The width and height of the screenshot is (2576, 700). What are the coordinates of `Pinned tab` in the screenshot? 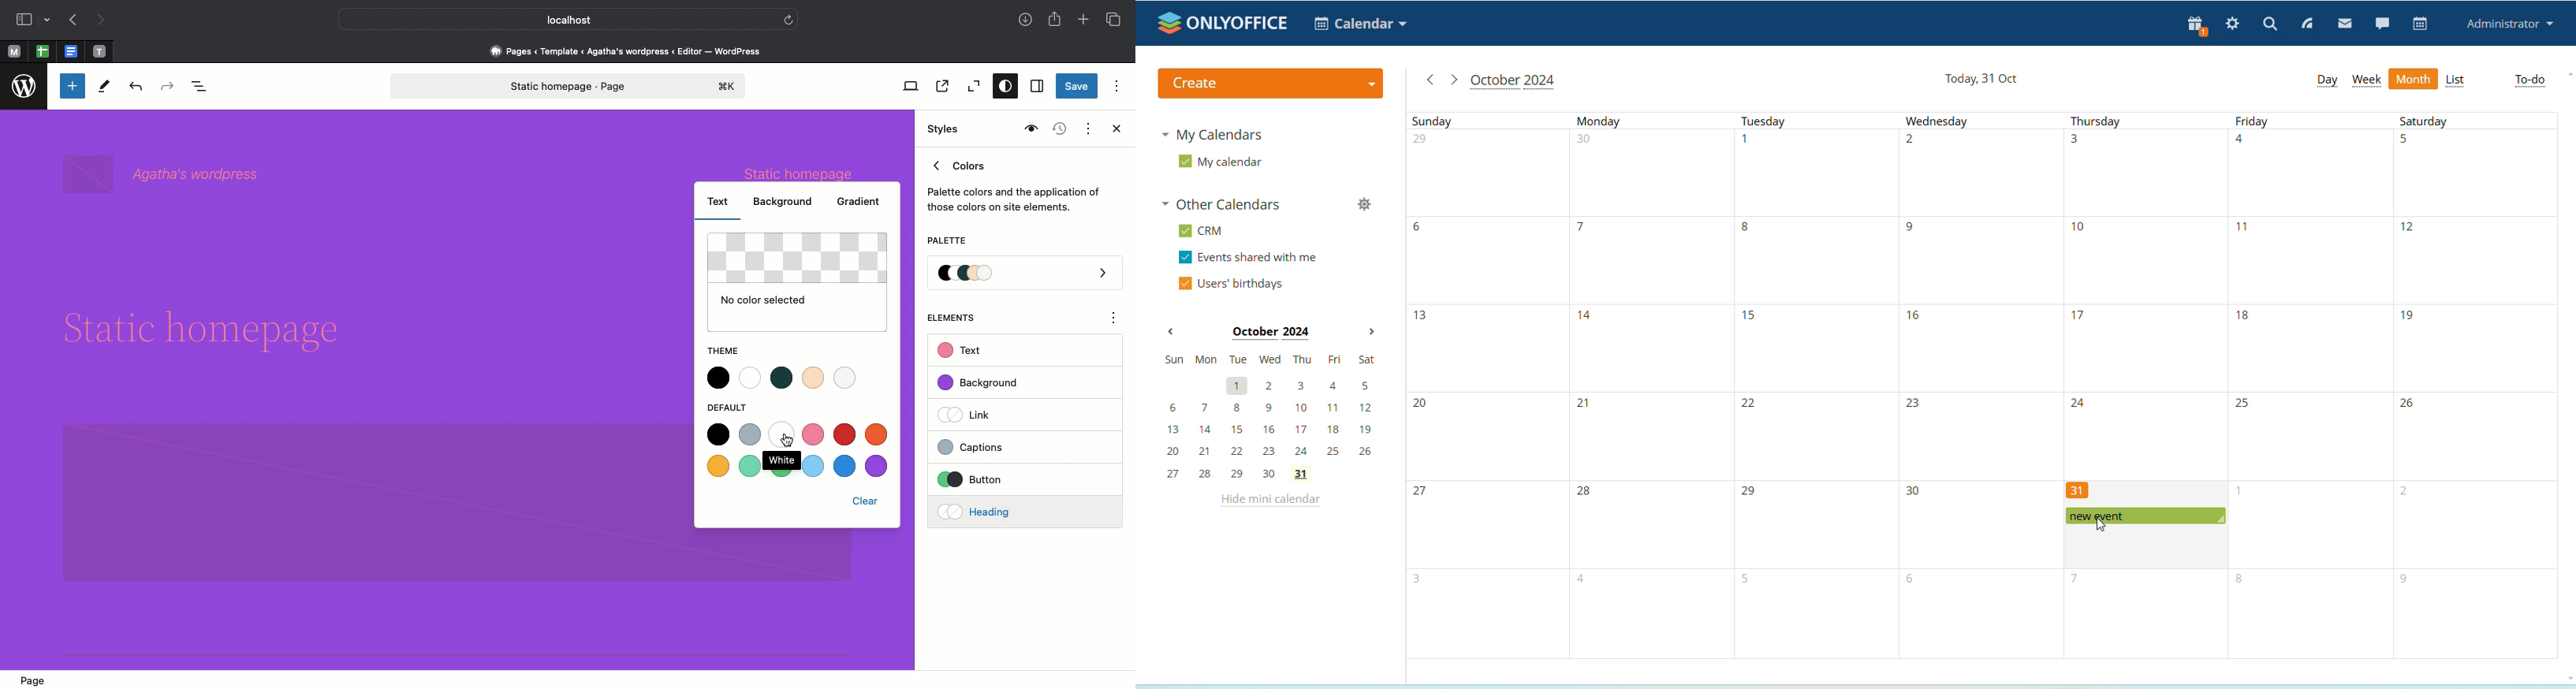 It's located at (100, 52).